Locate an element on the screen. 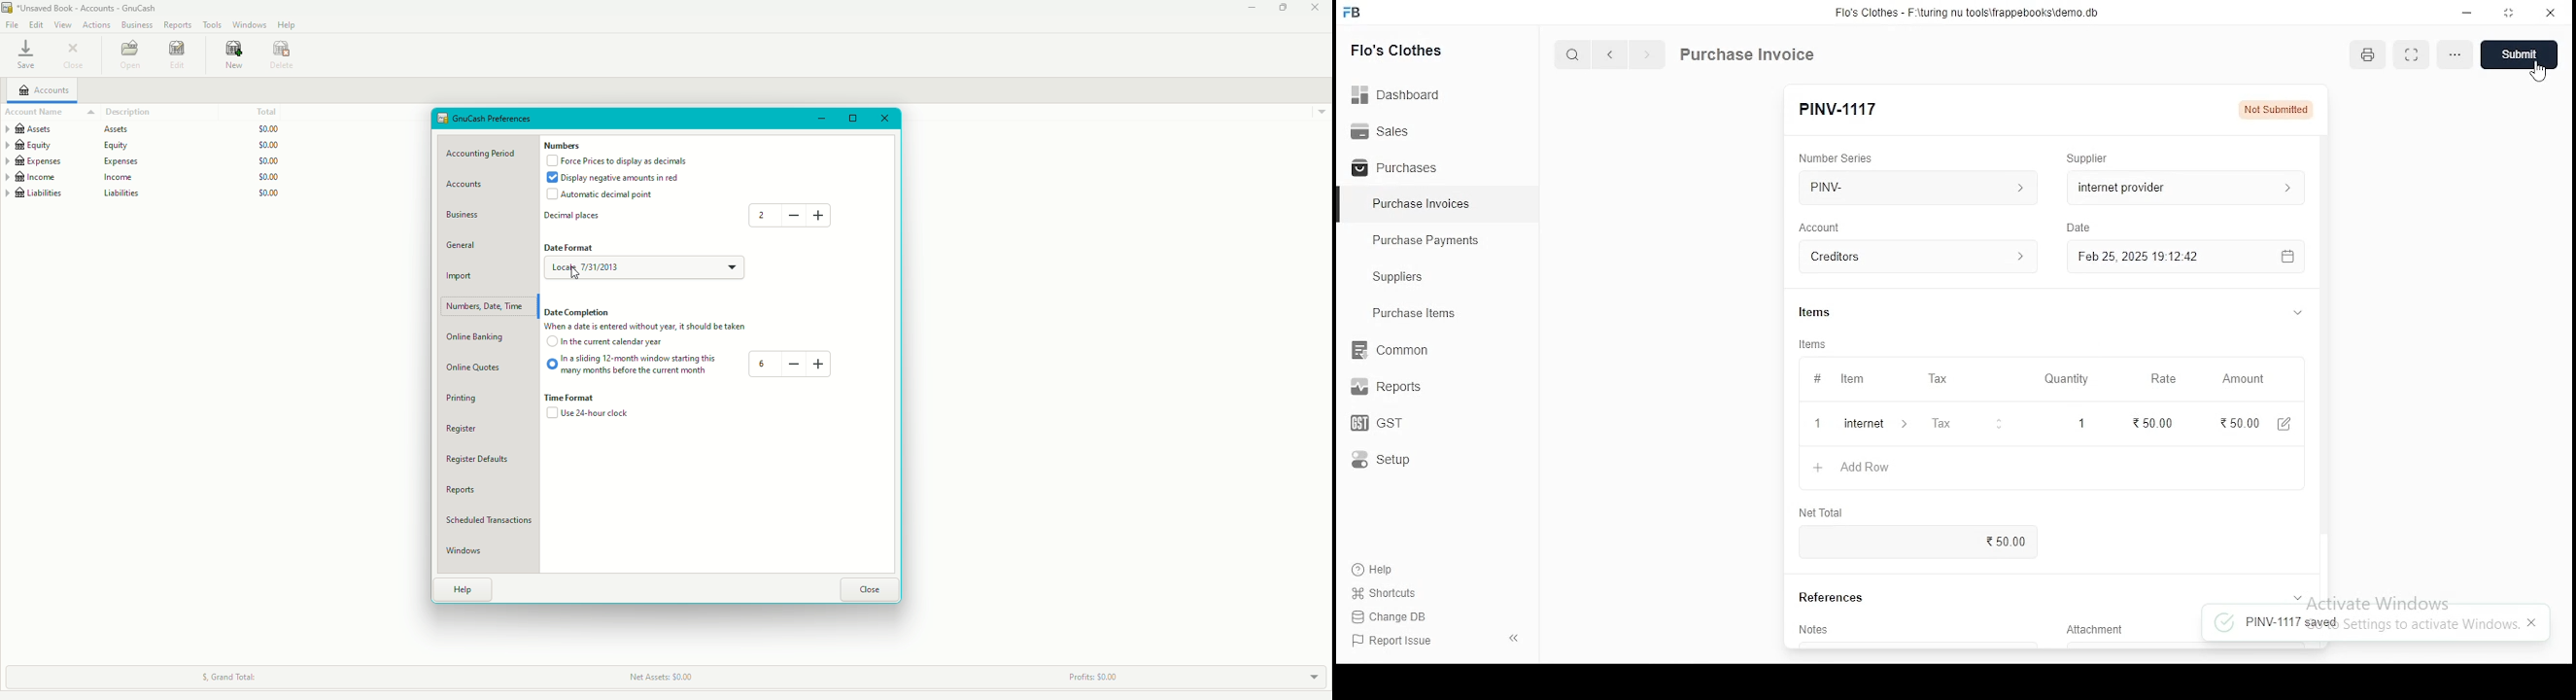  General is located at coordinates (467, 245).